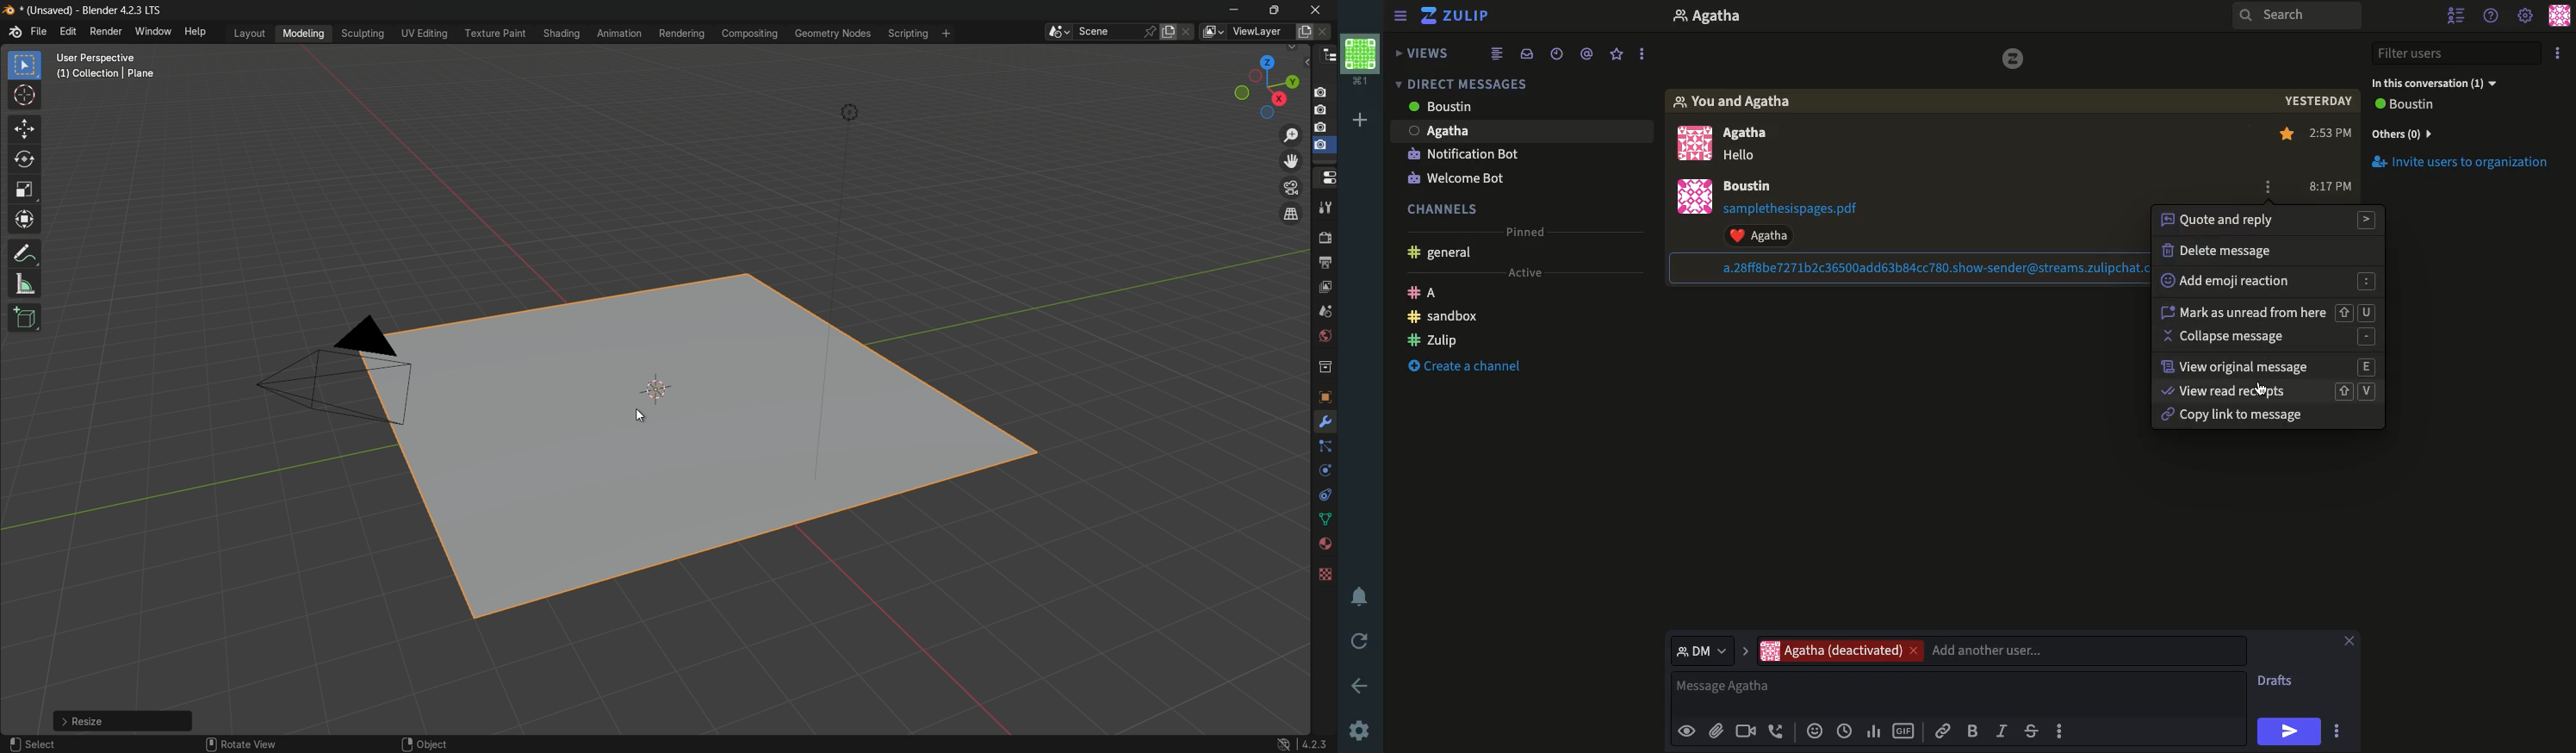 The image size is (2576, 756). Describe the element at coordinates (1943, 728) in the screenshot. I see `Link` at that location.